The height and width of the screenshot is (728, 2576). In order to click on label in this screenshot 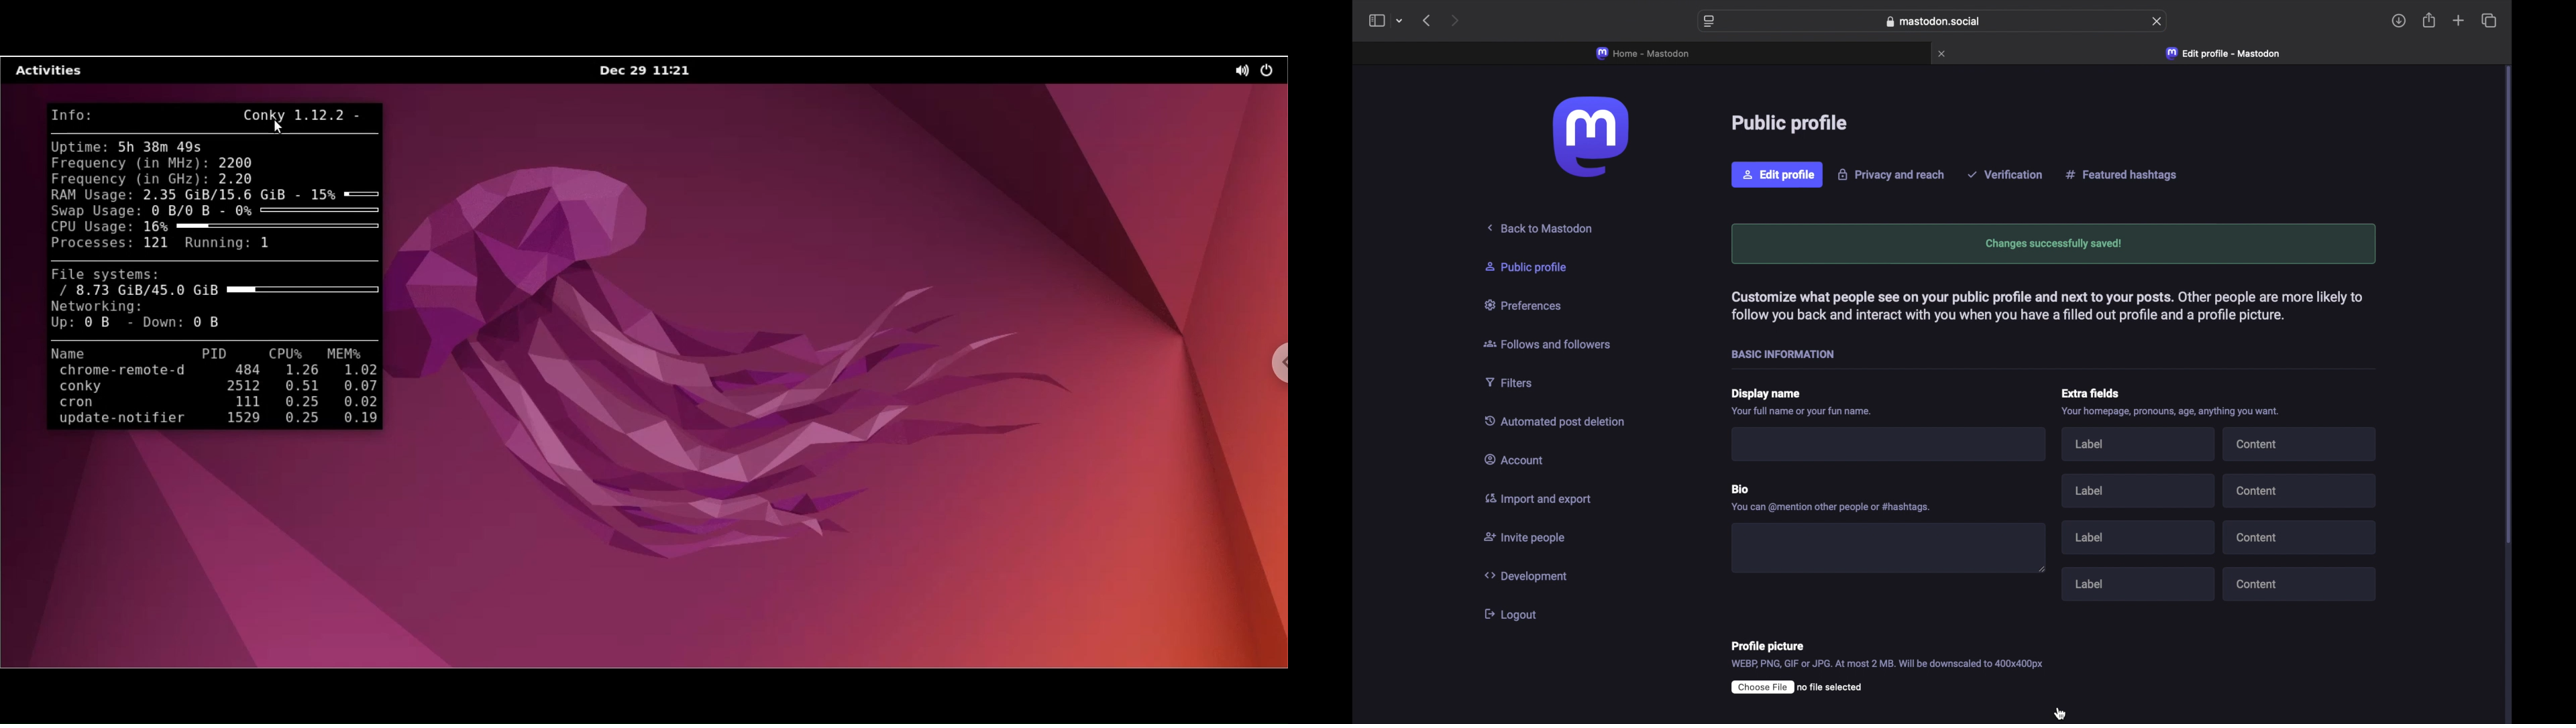, I will do `click(2138, 536)`.